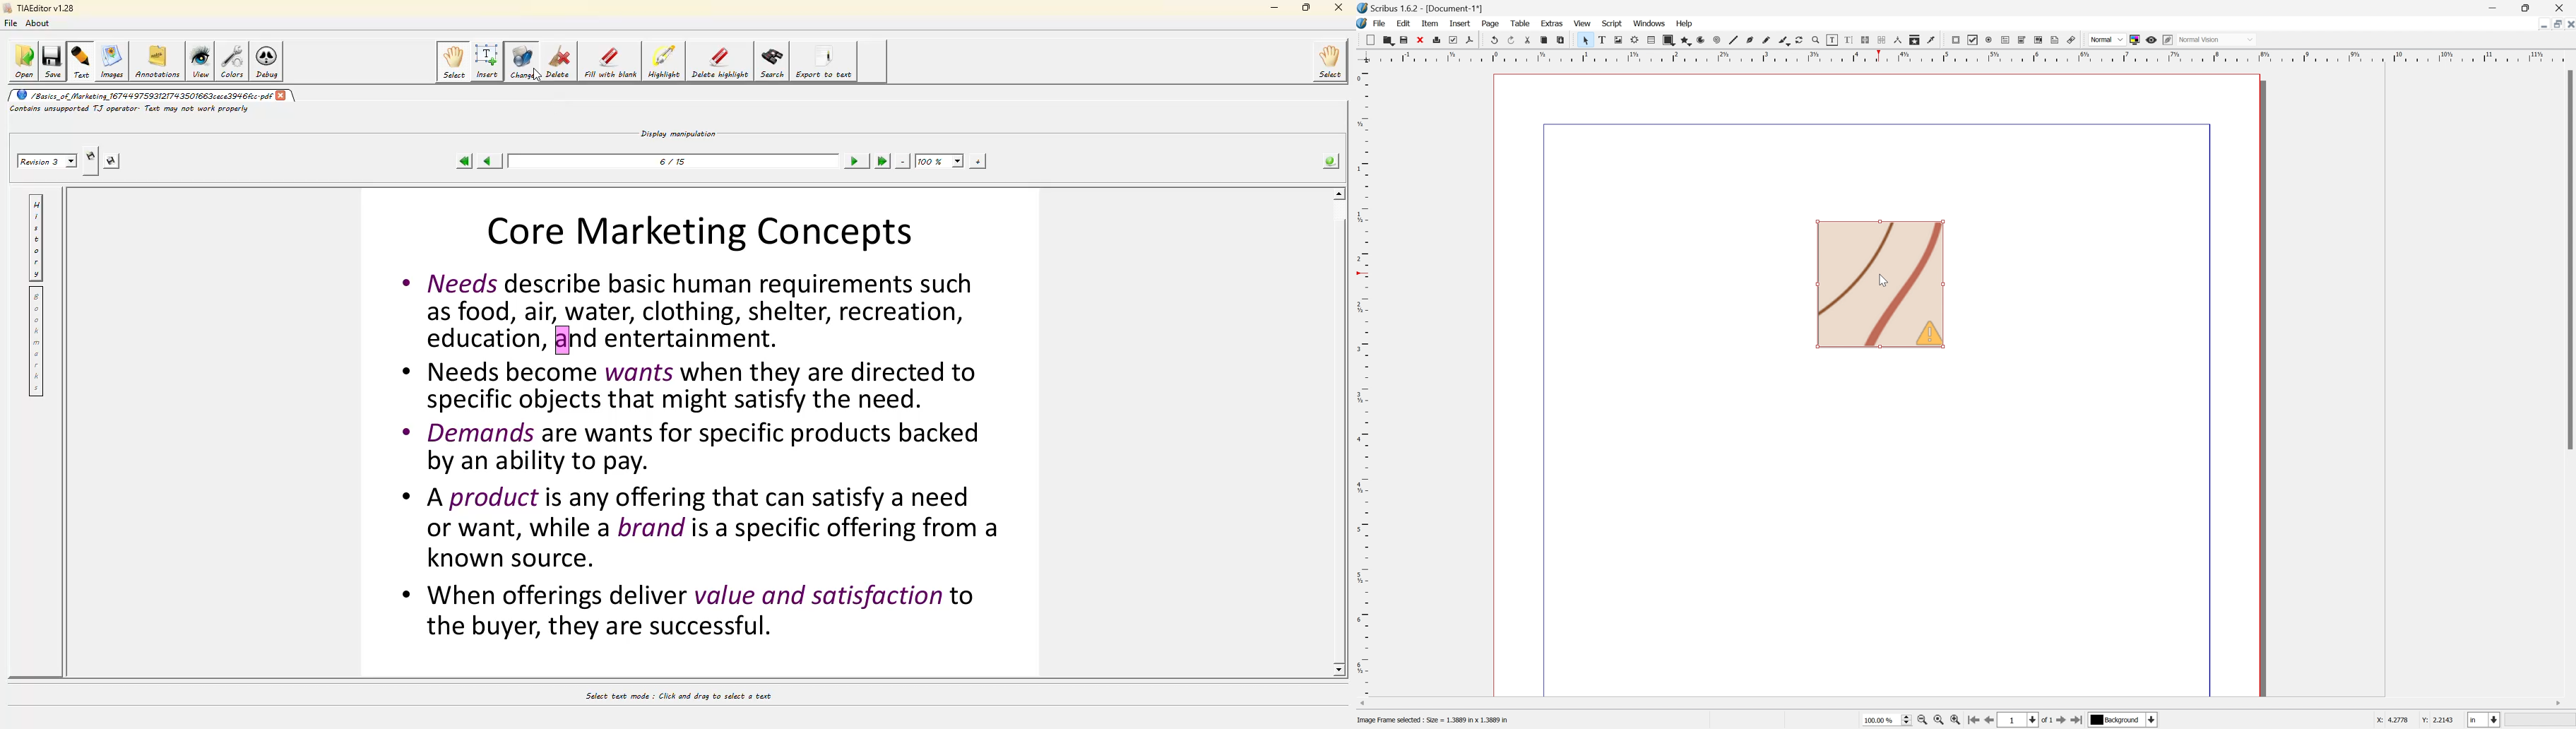 The height and width of the screenshot is (756, 2576). What do you see at coordinates (1883, 40) in the screenshot?
I see `Unlink text frames` at bounding box center [1883, 40].